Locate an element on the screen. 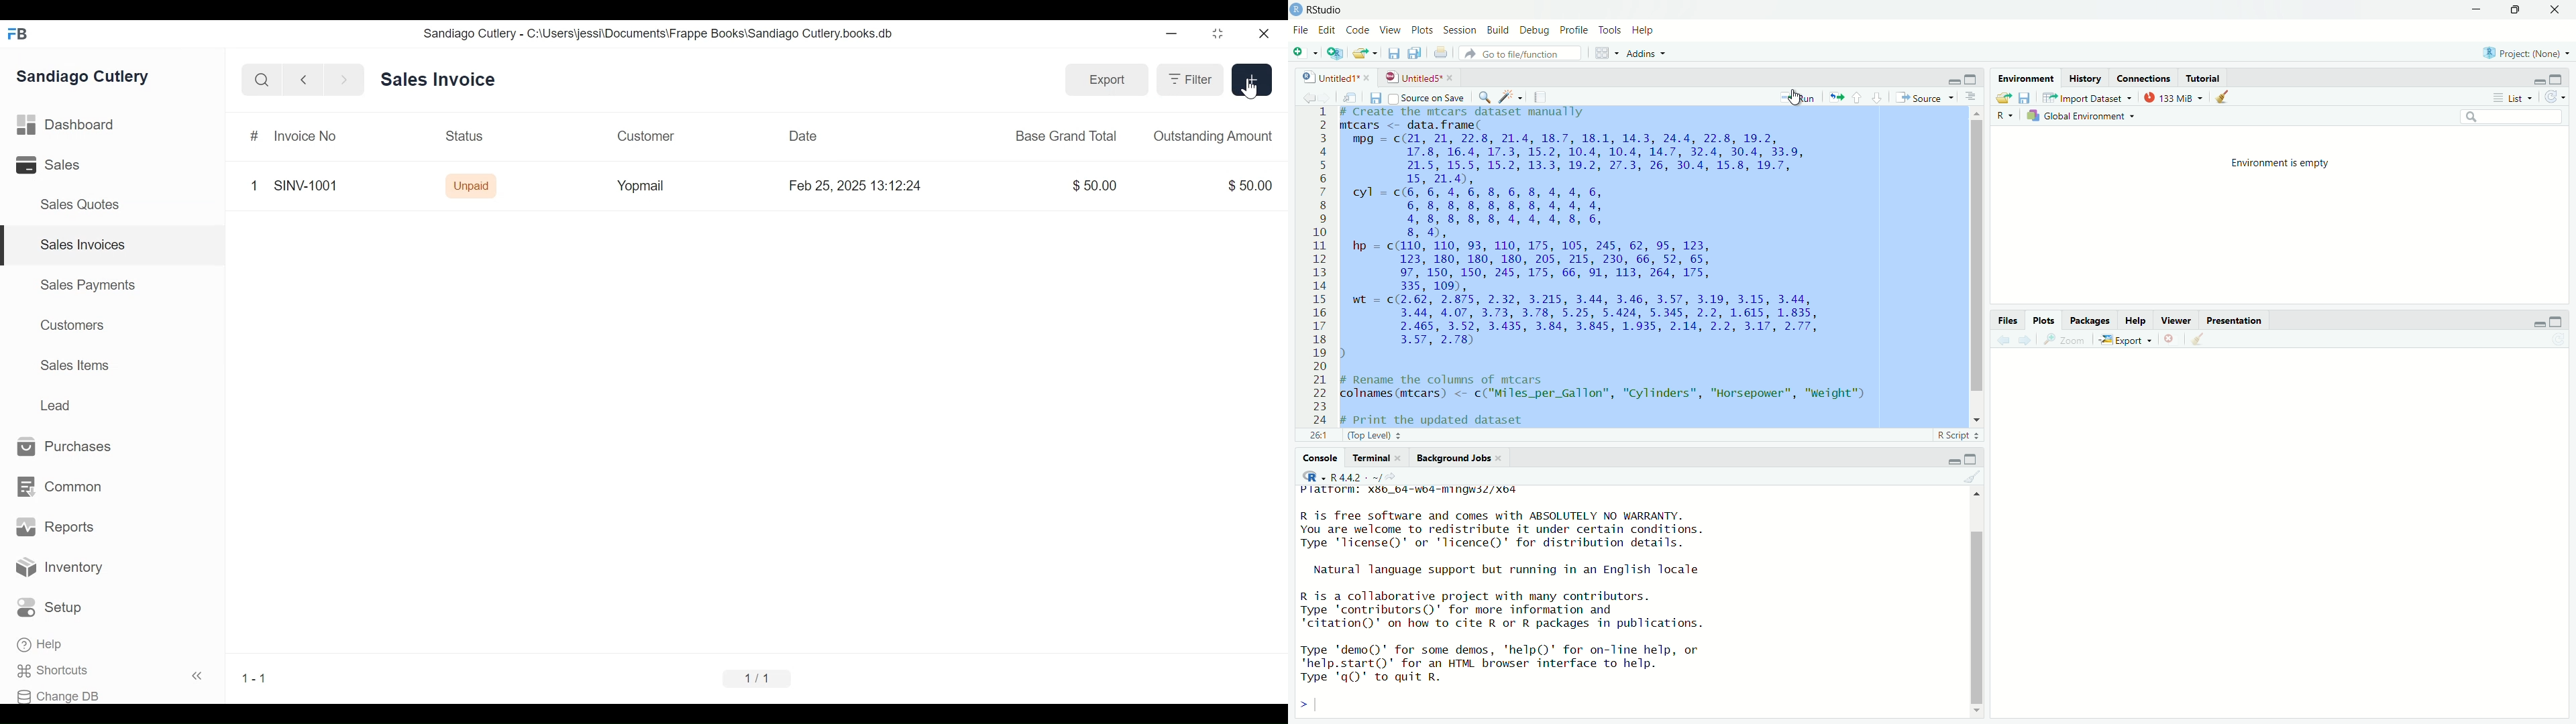 This screenshot has width=2576, height=728. Plots is located at coordinates (1421, 29).